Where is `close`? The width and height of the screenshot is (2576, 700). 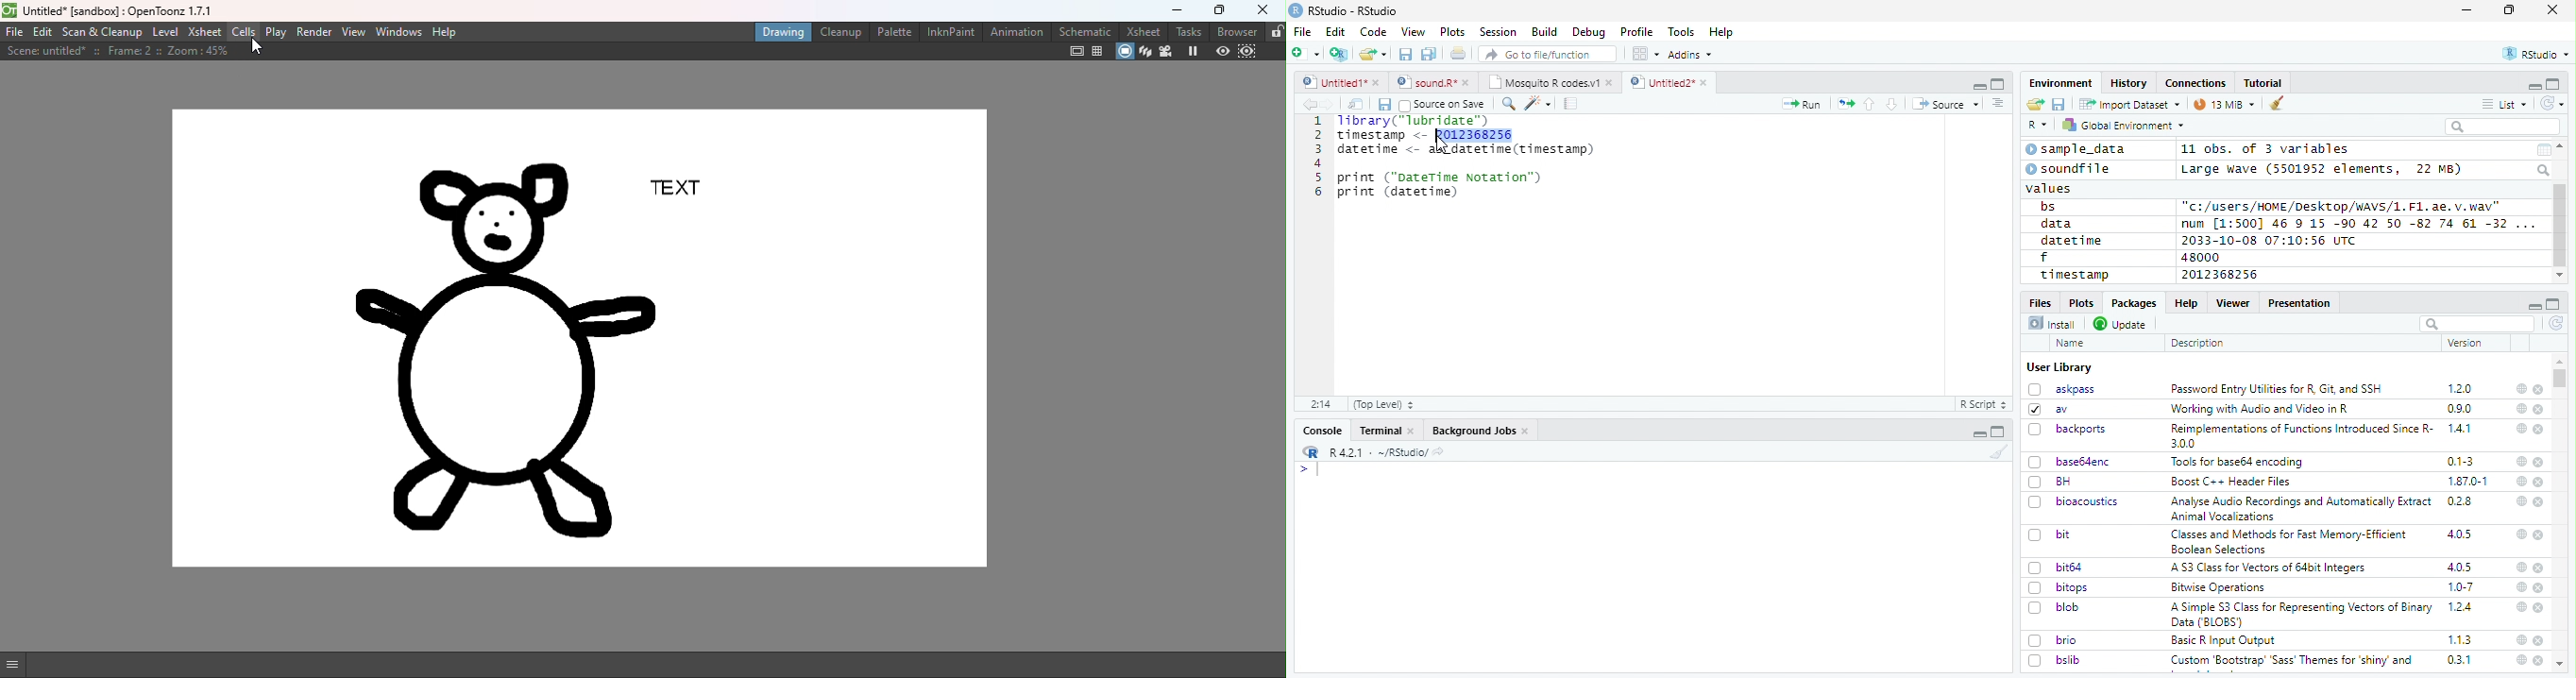 close is located at coordinates (2539, 534).